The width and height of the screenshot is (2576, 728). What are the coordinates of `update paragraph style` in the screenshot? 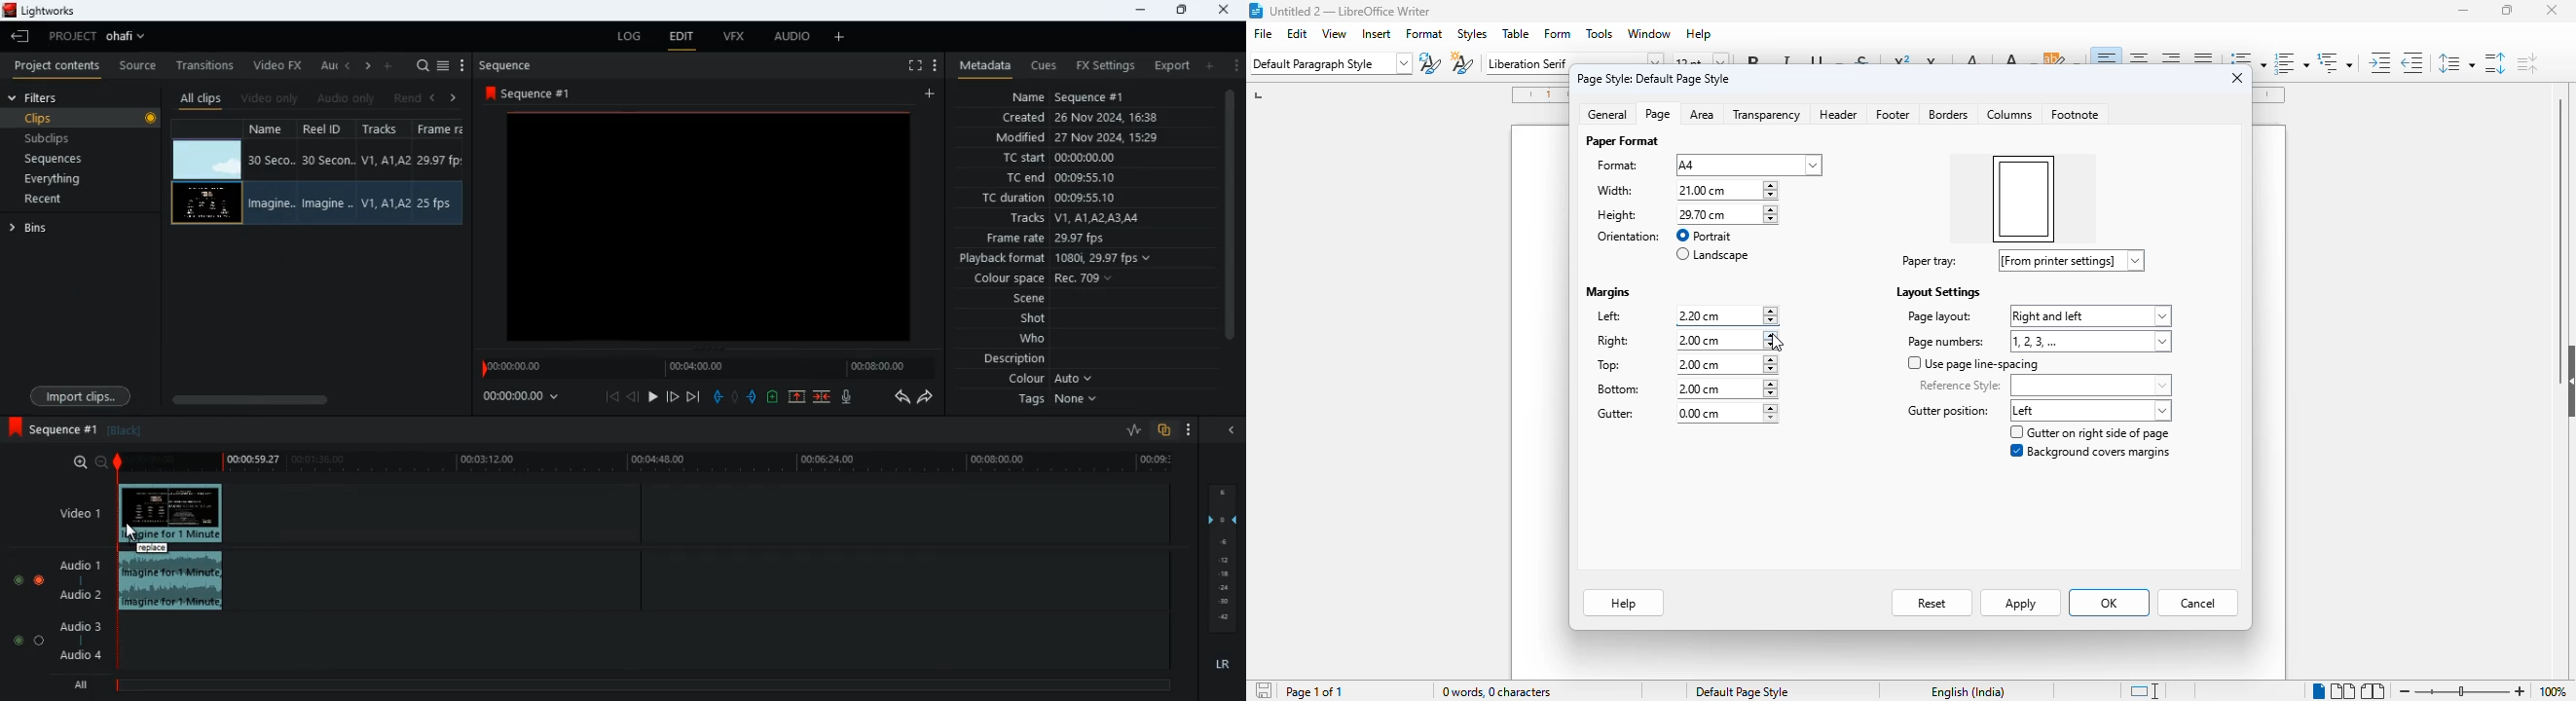 It's located at (1429, 65).